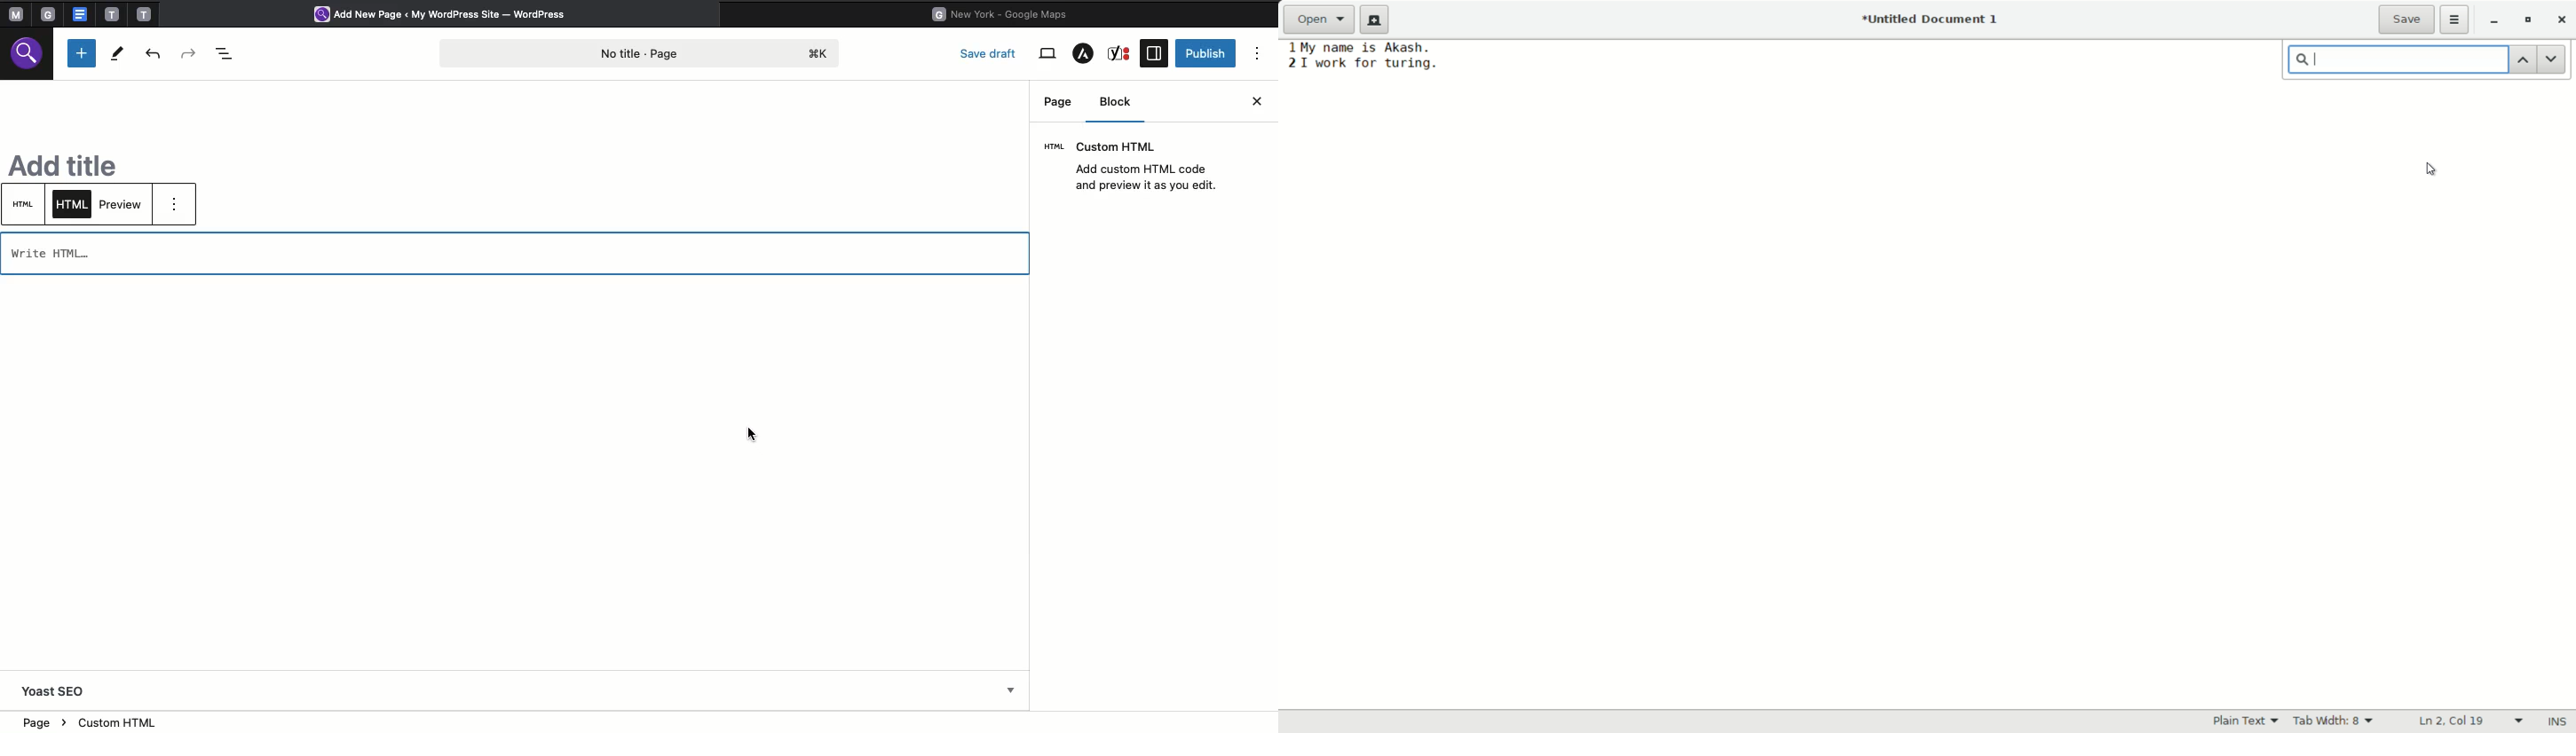  What do you see at coordinates (1359, 47) in the screenshot?
I see `1 My name is Akash.` at bounding box center [1359, 47].